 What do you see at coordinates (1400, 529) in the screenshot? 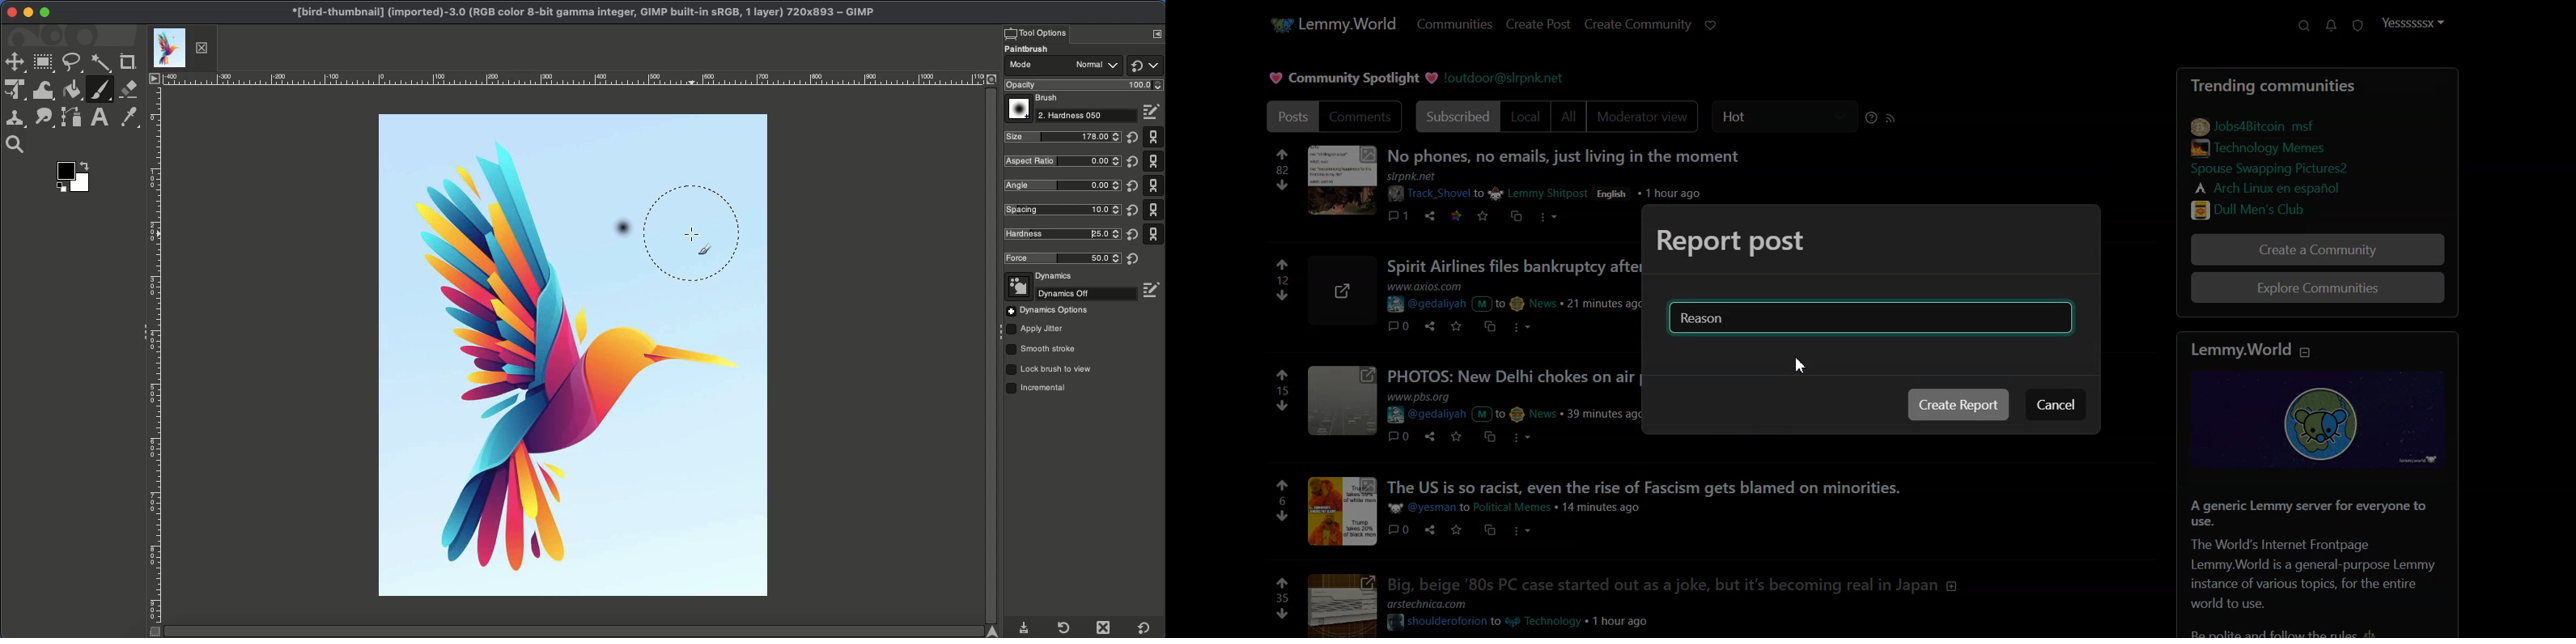
I see `comments` at bounding box center [1400, 529].